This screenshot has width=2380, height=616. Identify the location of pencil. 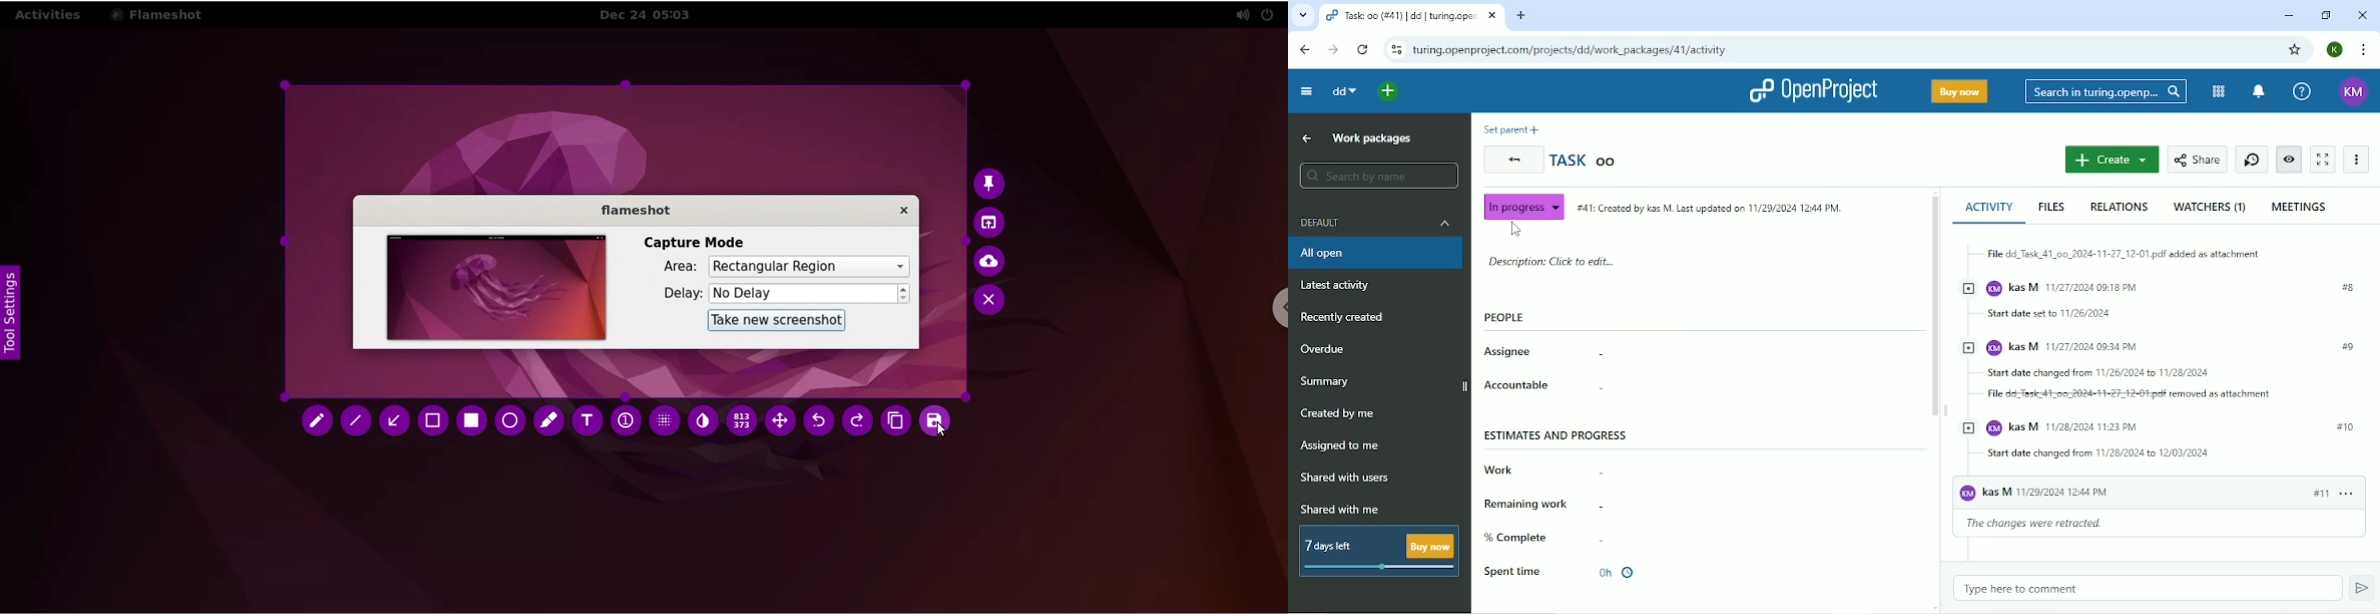
(316, 420).